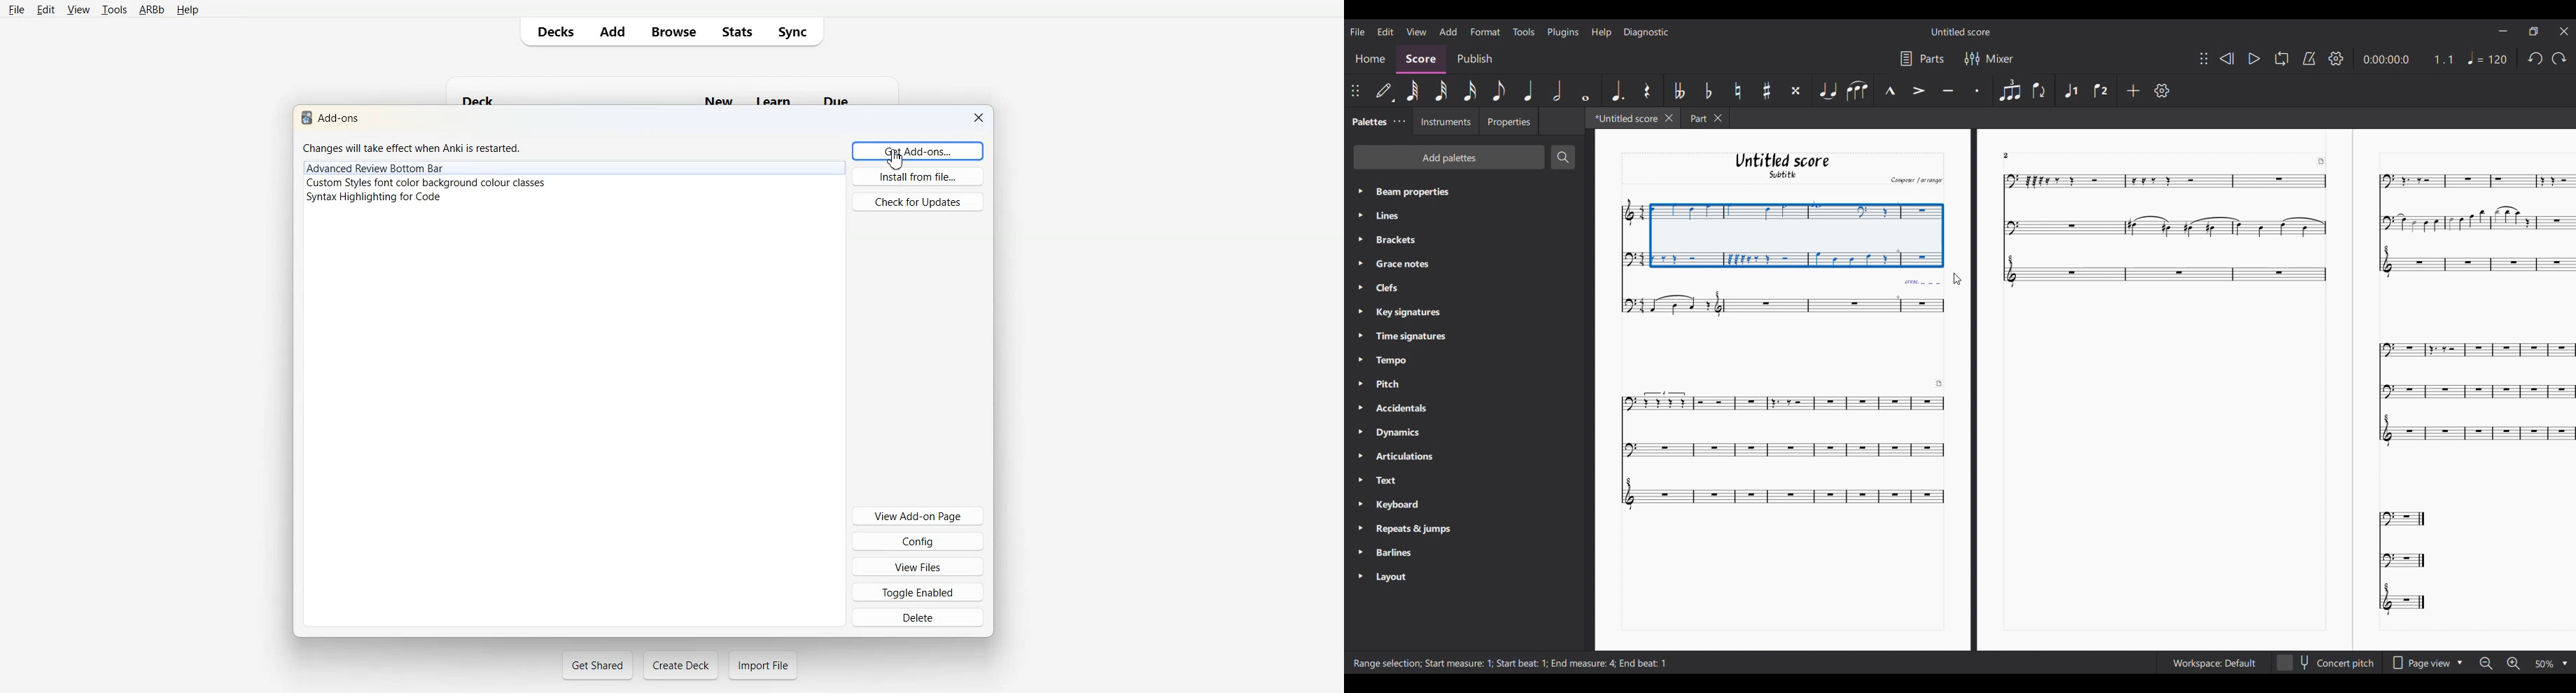 The width and height of the screenshot is (2576, 700). What do you see at coordinates (1499, 90) in the screenshot?
I see `8th note` at bounding box center [1499, 90].